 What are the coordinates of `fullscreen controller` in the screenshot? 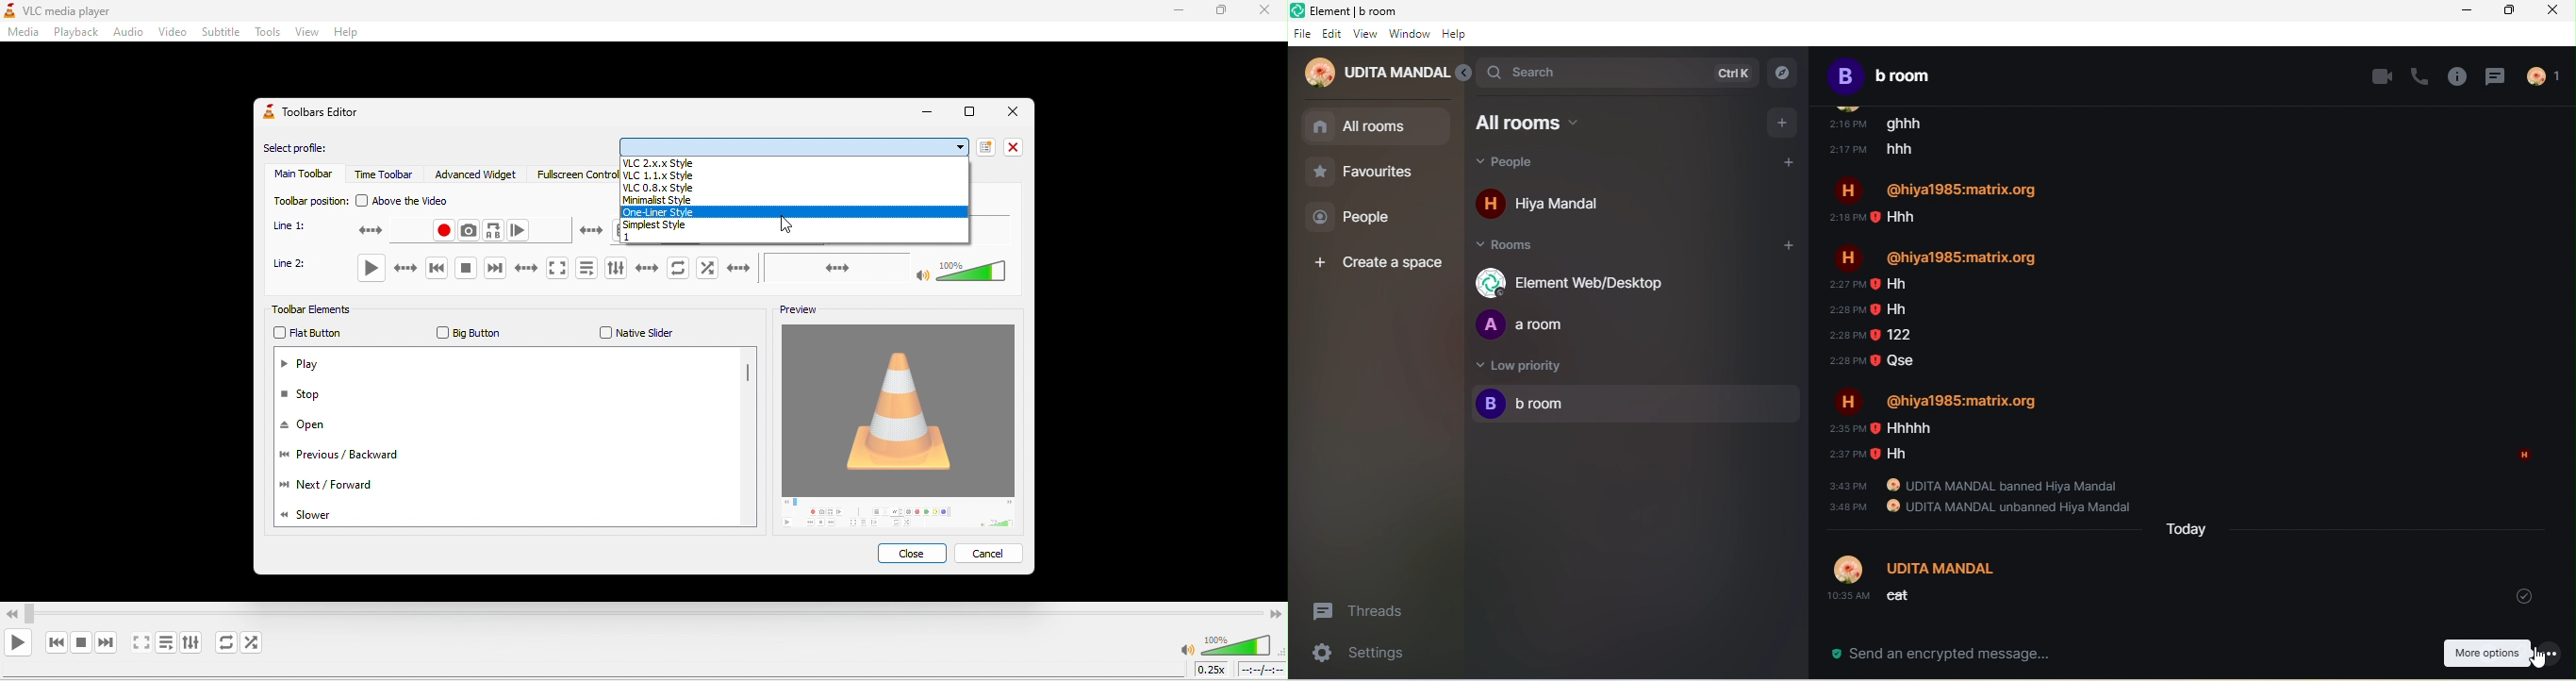 It's located at (570, 176).